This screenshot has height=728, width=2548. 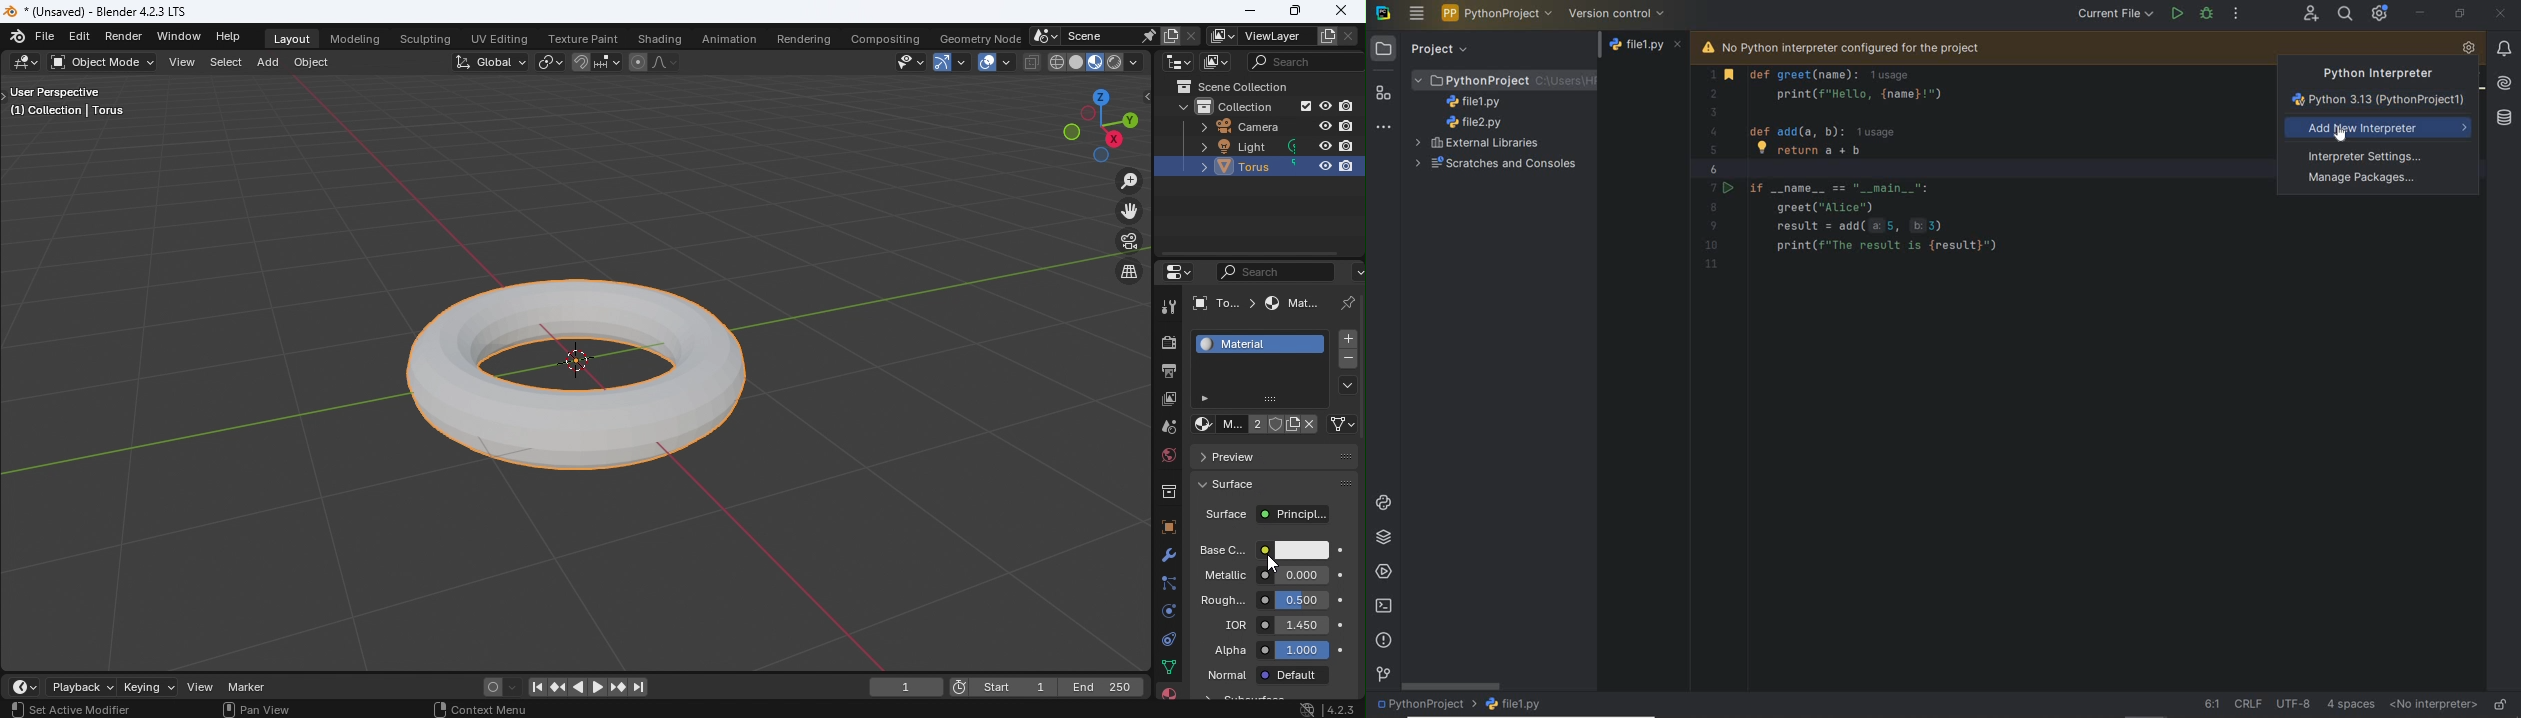 I want to click on file name 1, so click(x=1477, y=102).